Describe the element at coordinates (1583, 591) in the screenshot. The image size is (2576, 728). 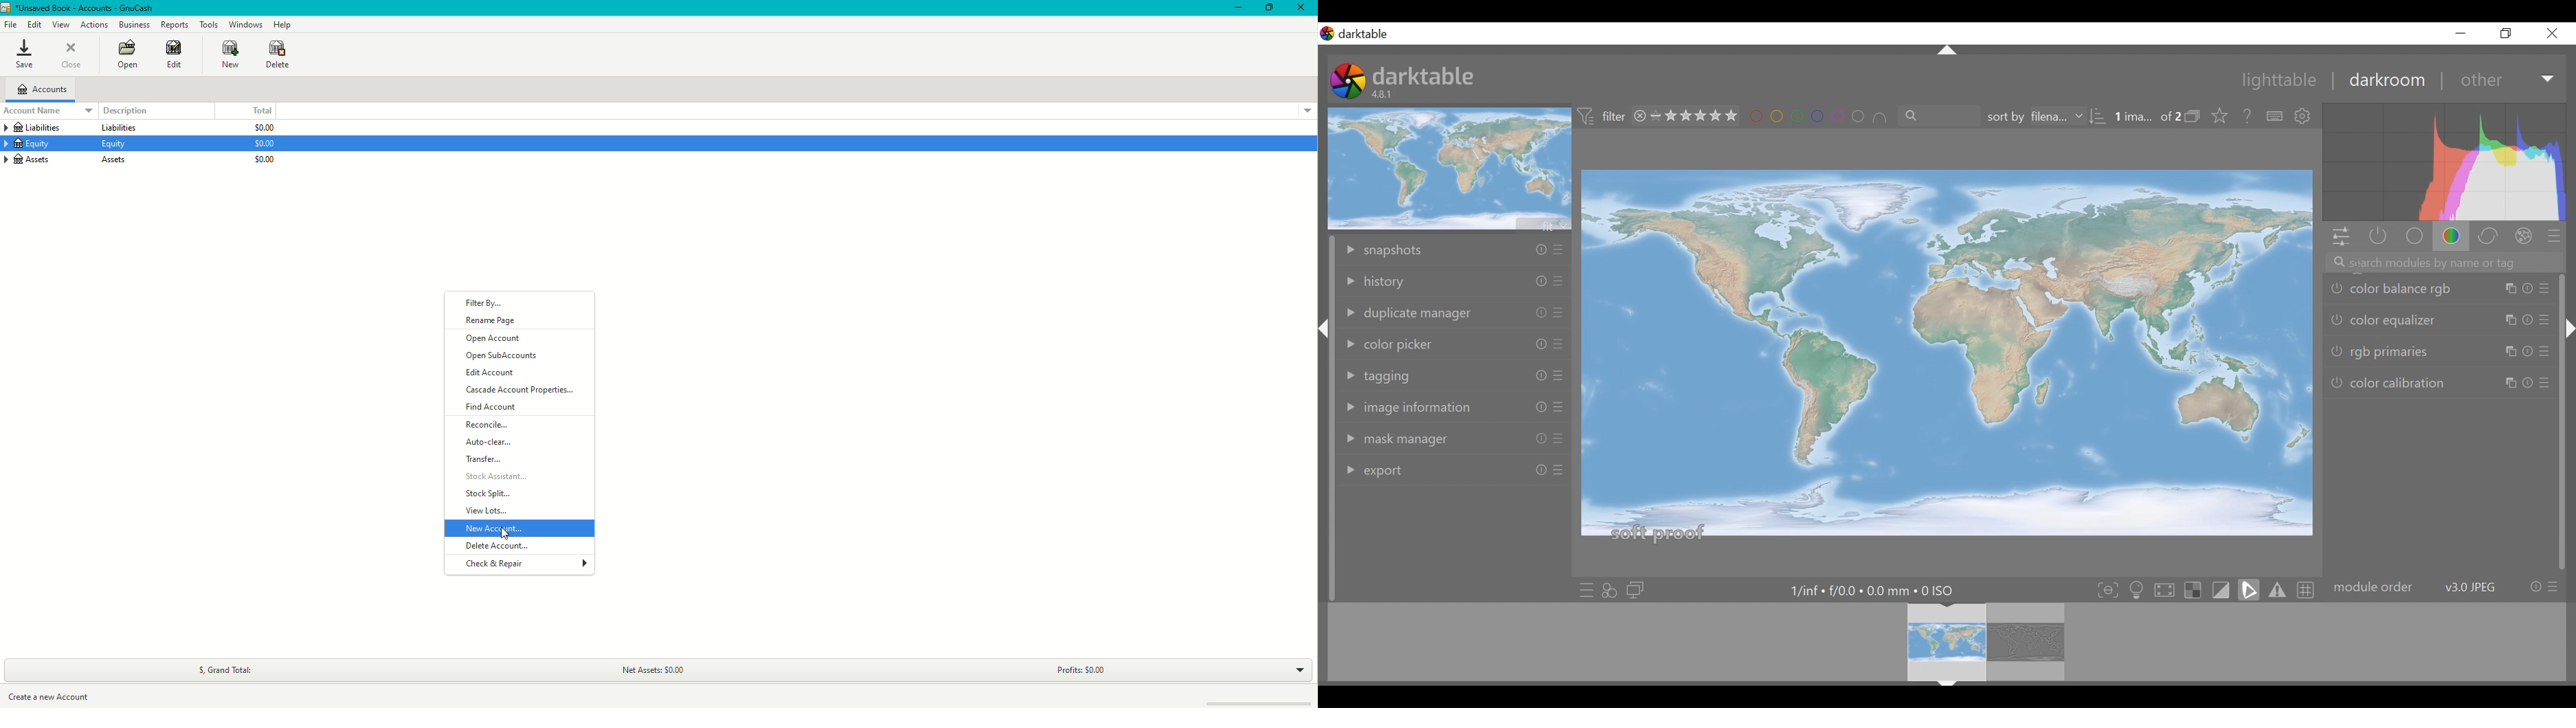
I see `quick access to presets` at that location.